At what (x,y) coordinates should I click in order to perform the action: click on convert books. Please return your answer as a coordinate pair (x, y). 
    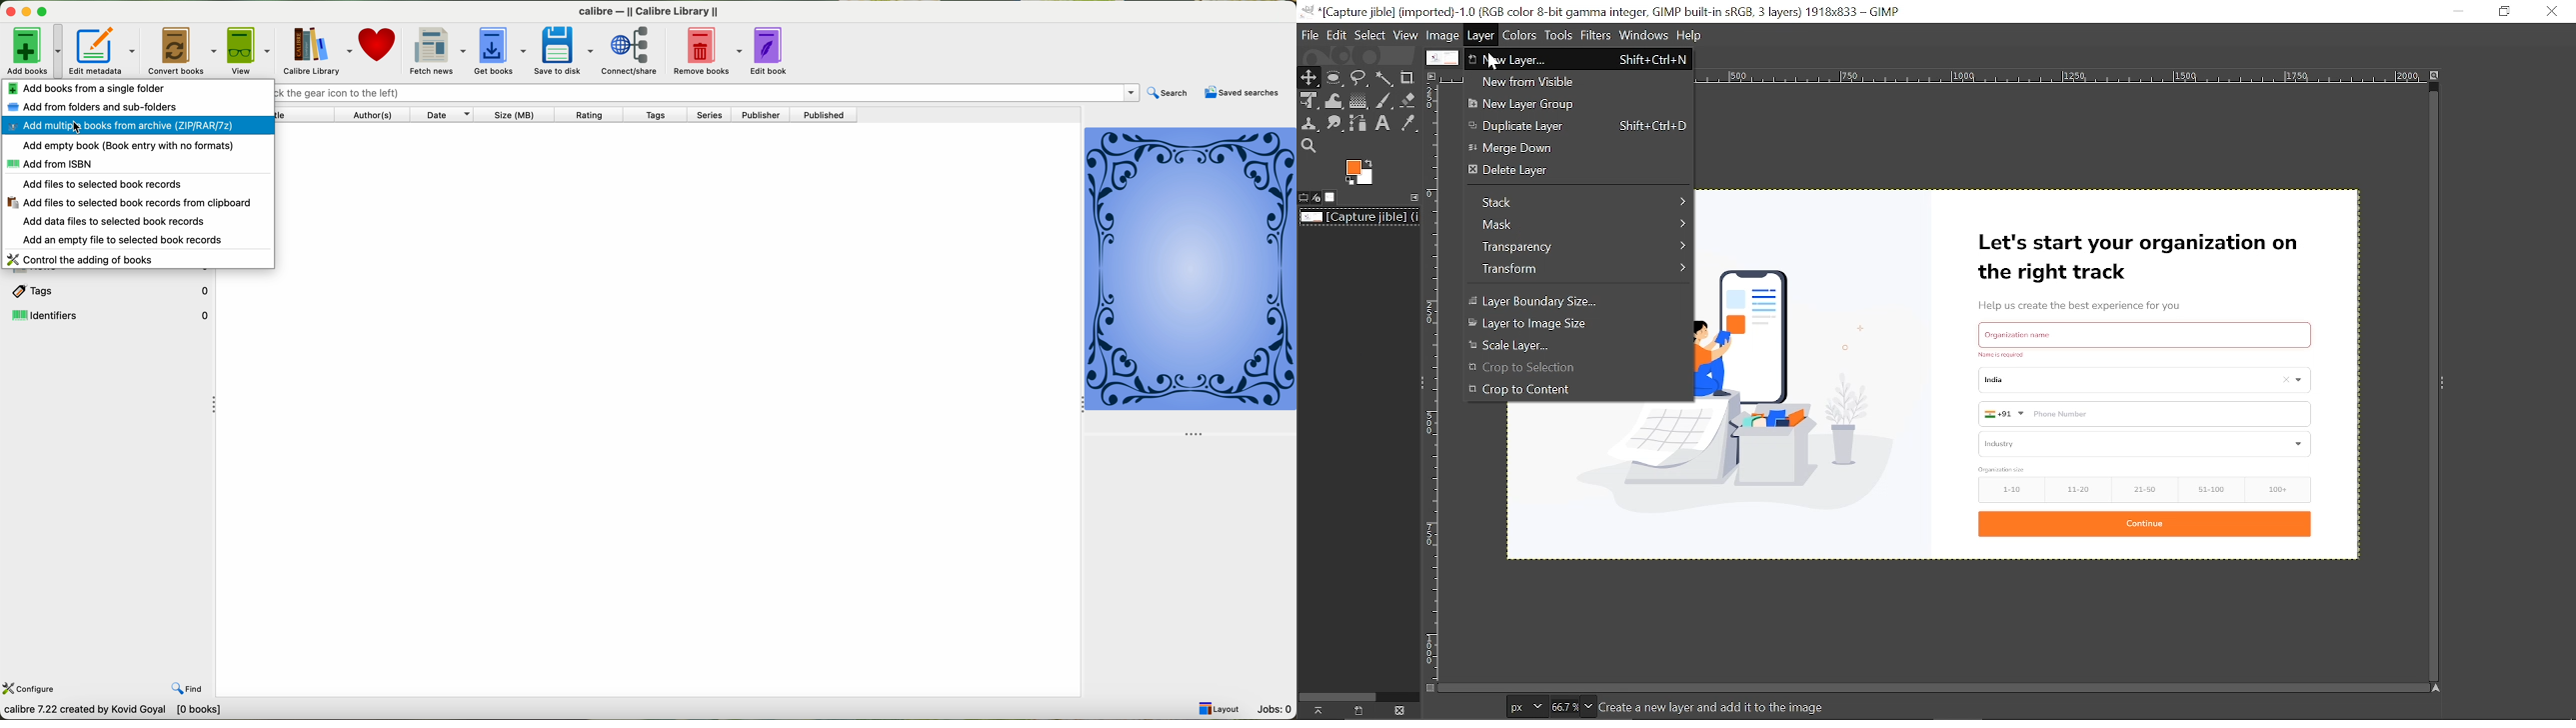
    Looking at the image, I should click on (181, 50).